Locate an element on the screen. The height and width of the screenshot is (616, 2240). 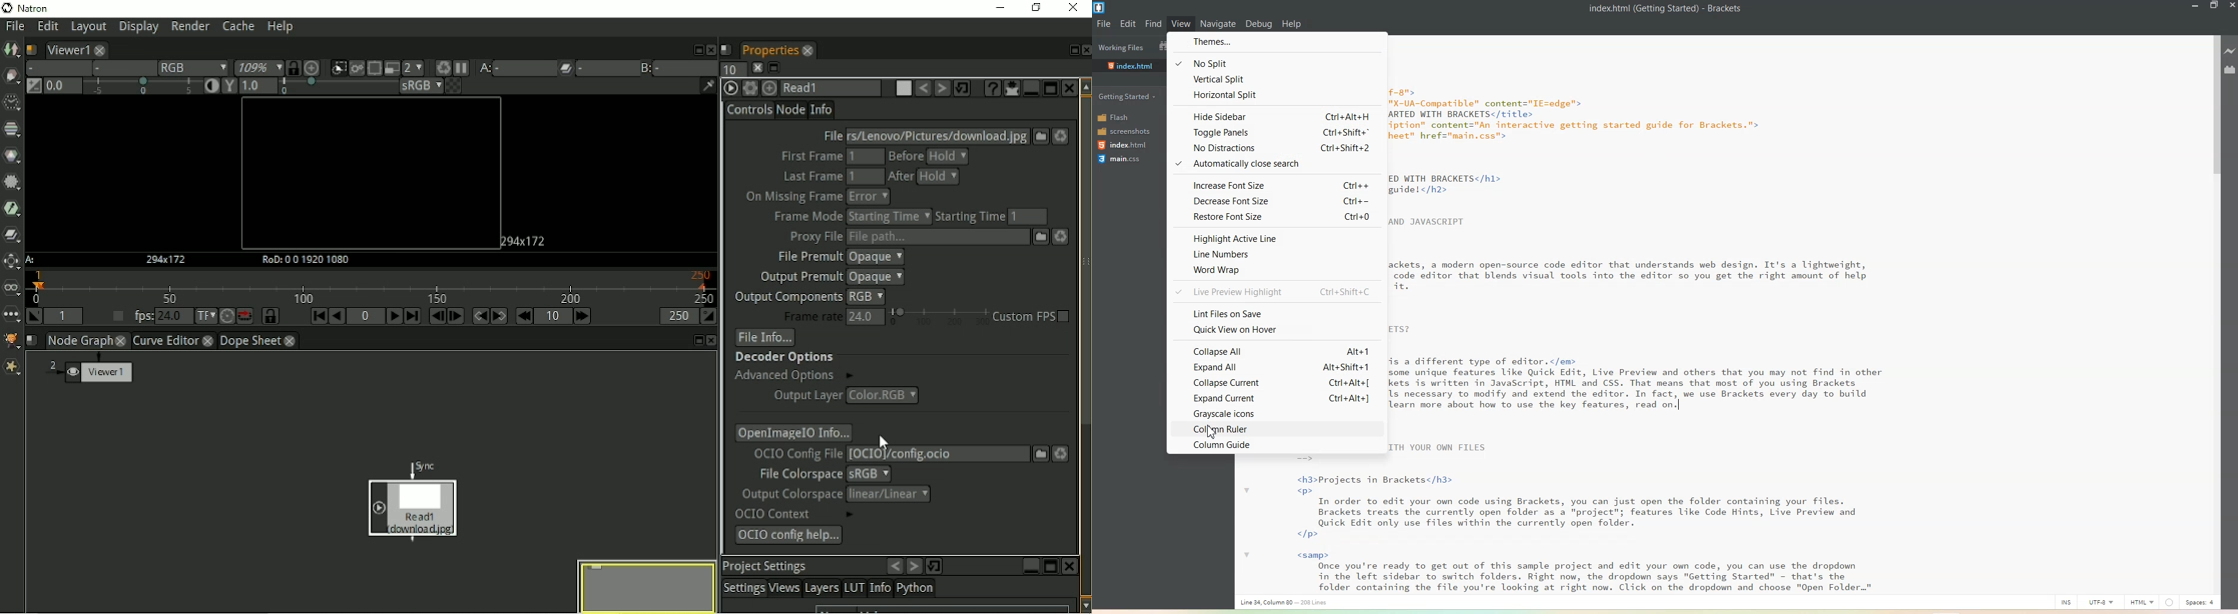
Line Number is located at coordinates (1276, 254).